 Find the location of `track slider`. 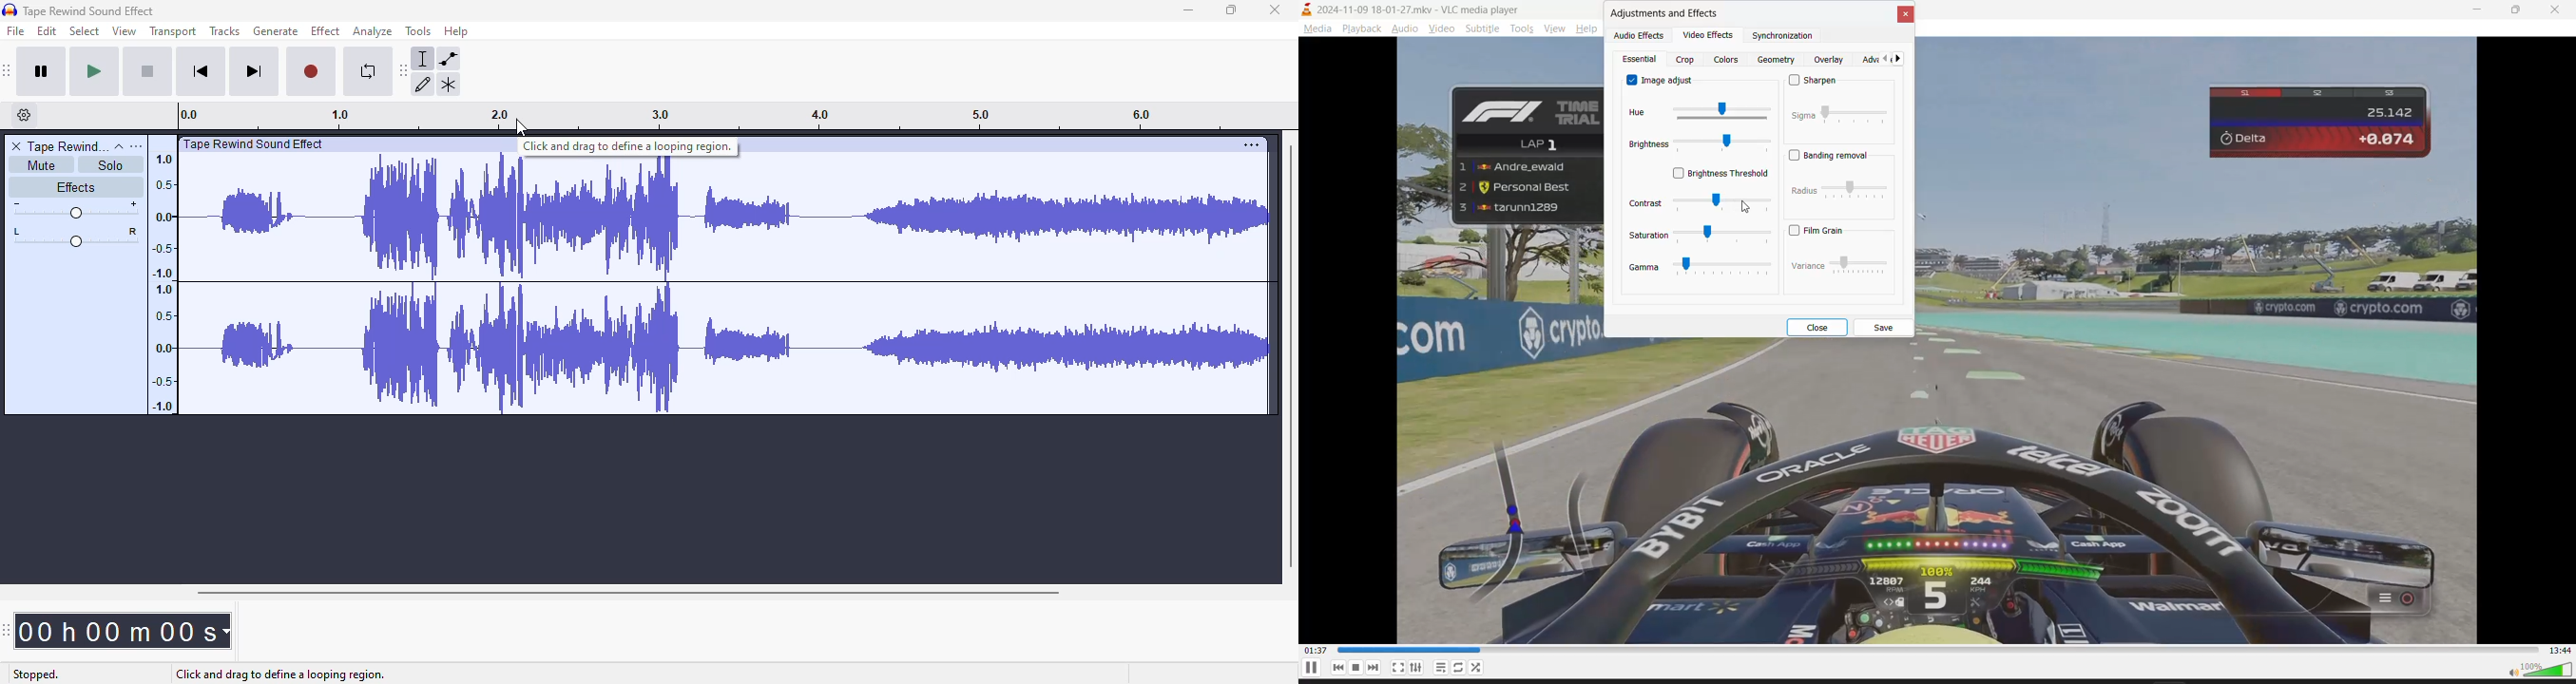

track slider is located at coordinates (1938, 651).